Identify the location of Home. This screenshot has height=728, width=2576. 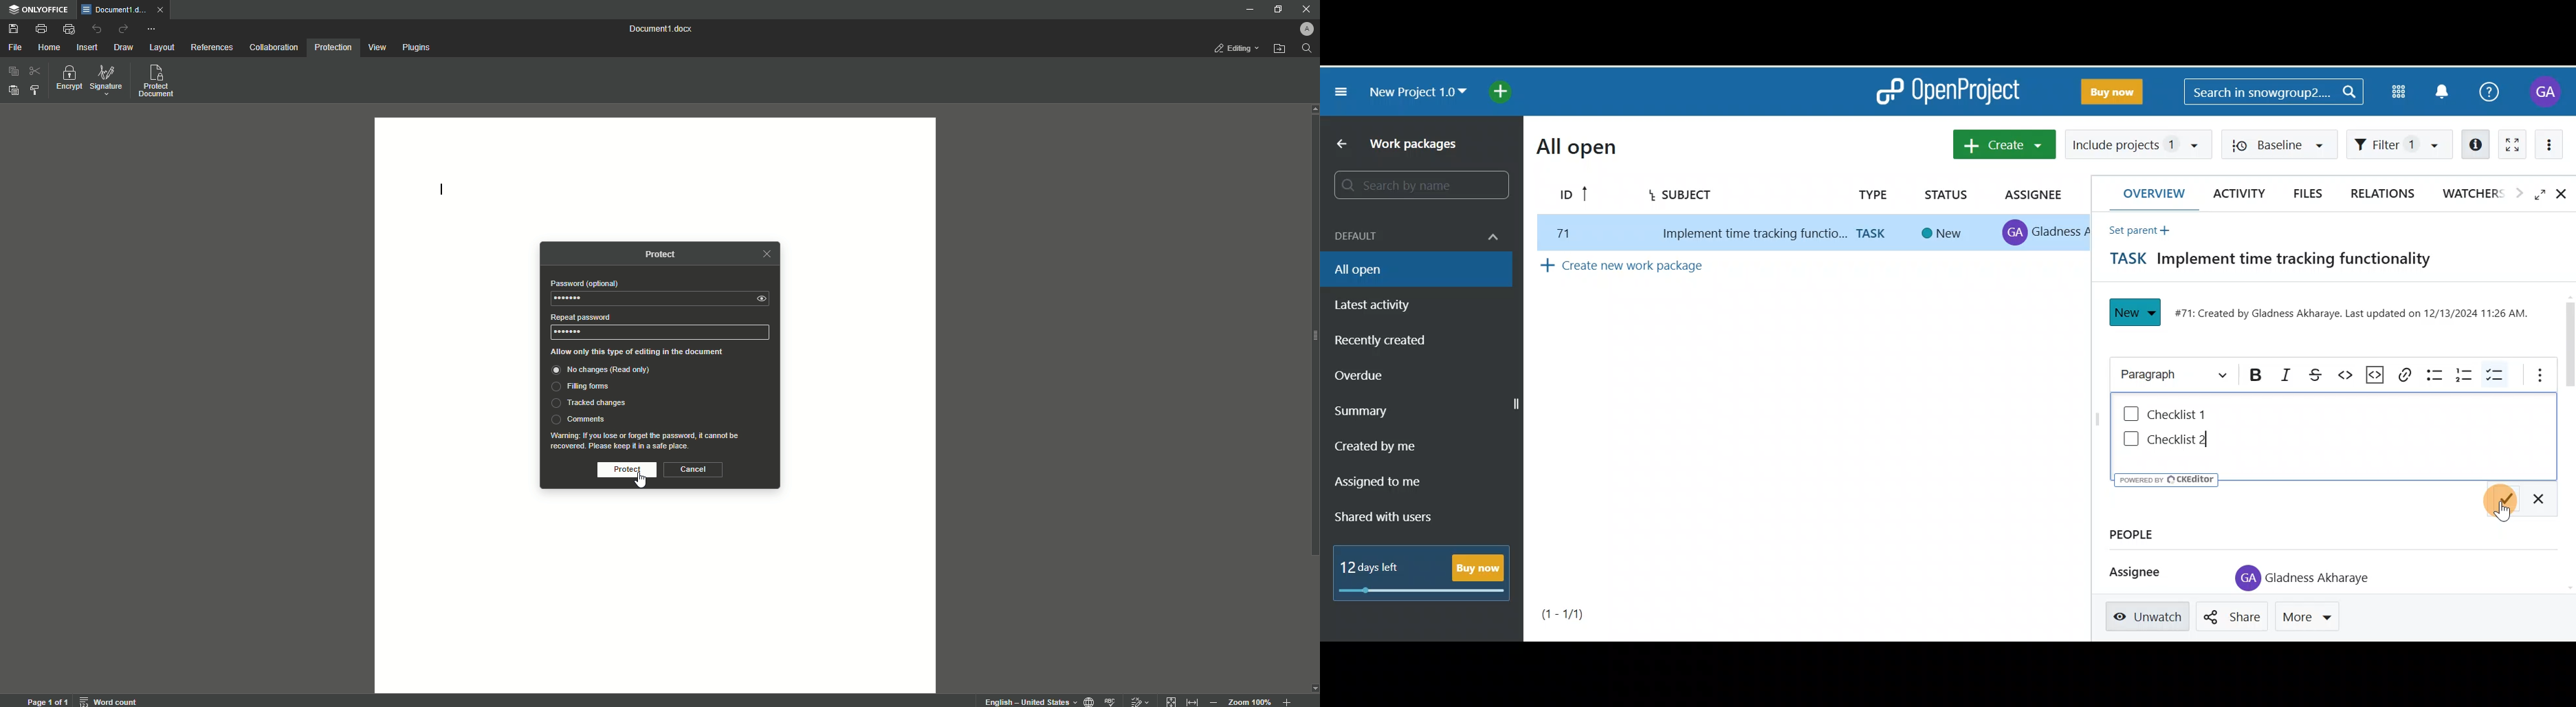
(49, 46).